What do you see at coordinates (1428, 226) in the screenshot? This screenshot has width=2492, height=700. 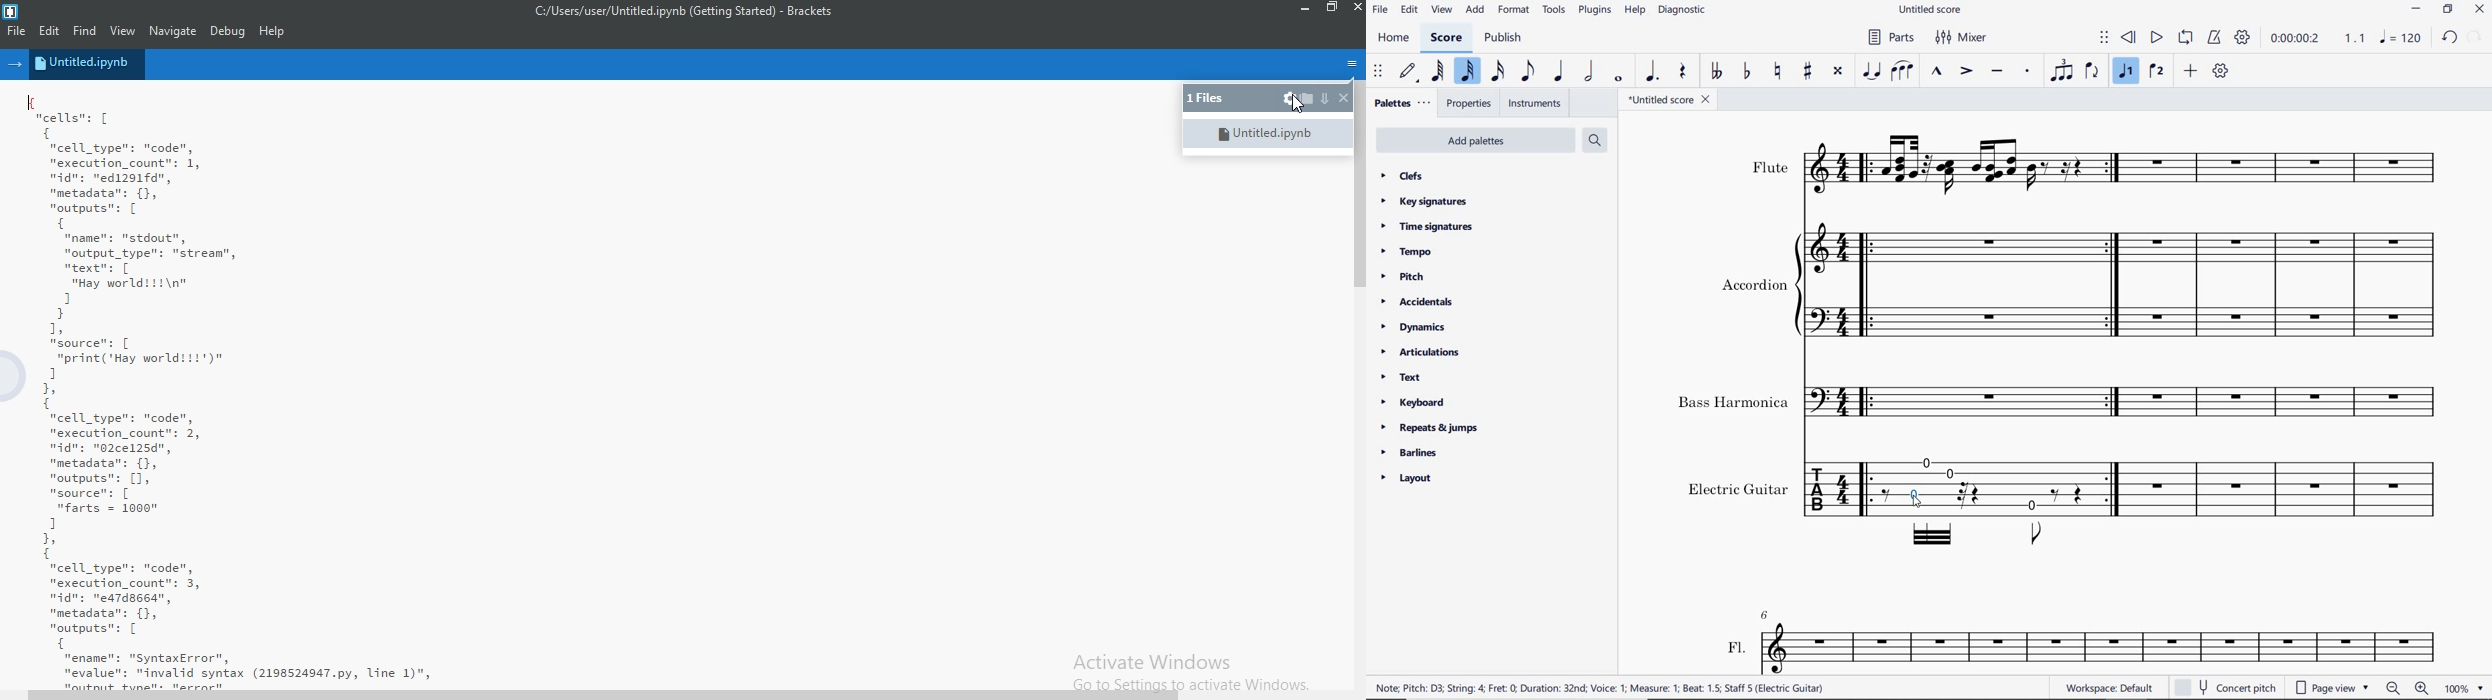 I see `time signatures` at bounding box center [1428, 226].